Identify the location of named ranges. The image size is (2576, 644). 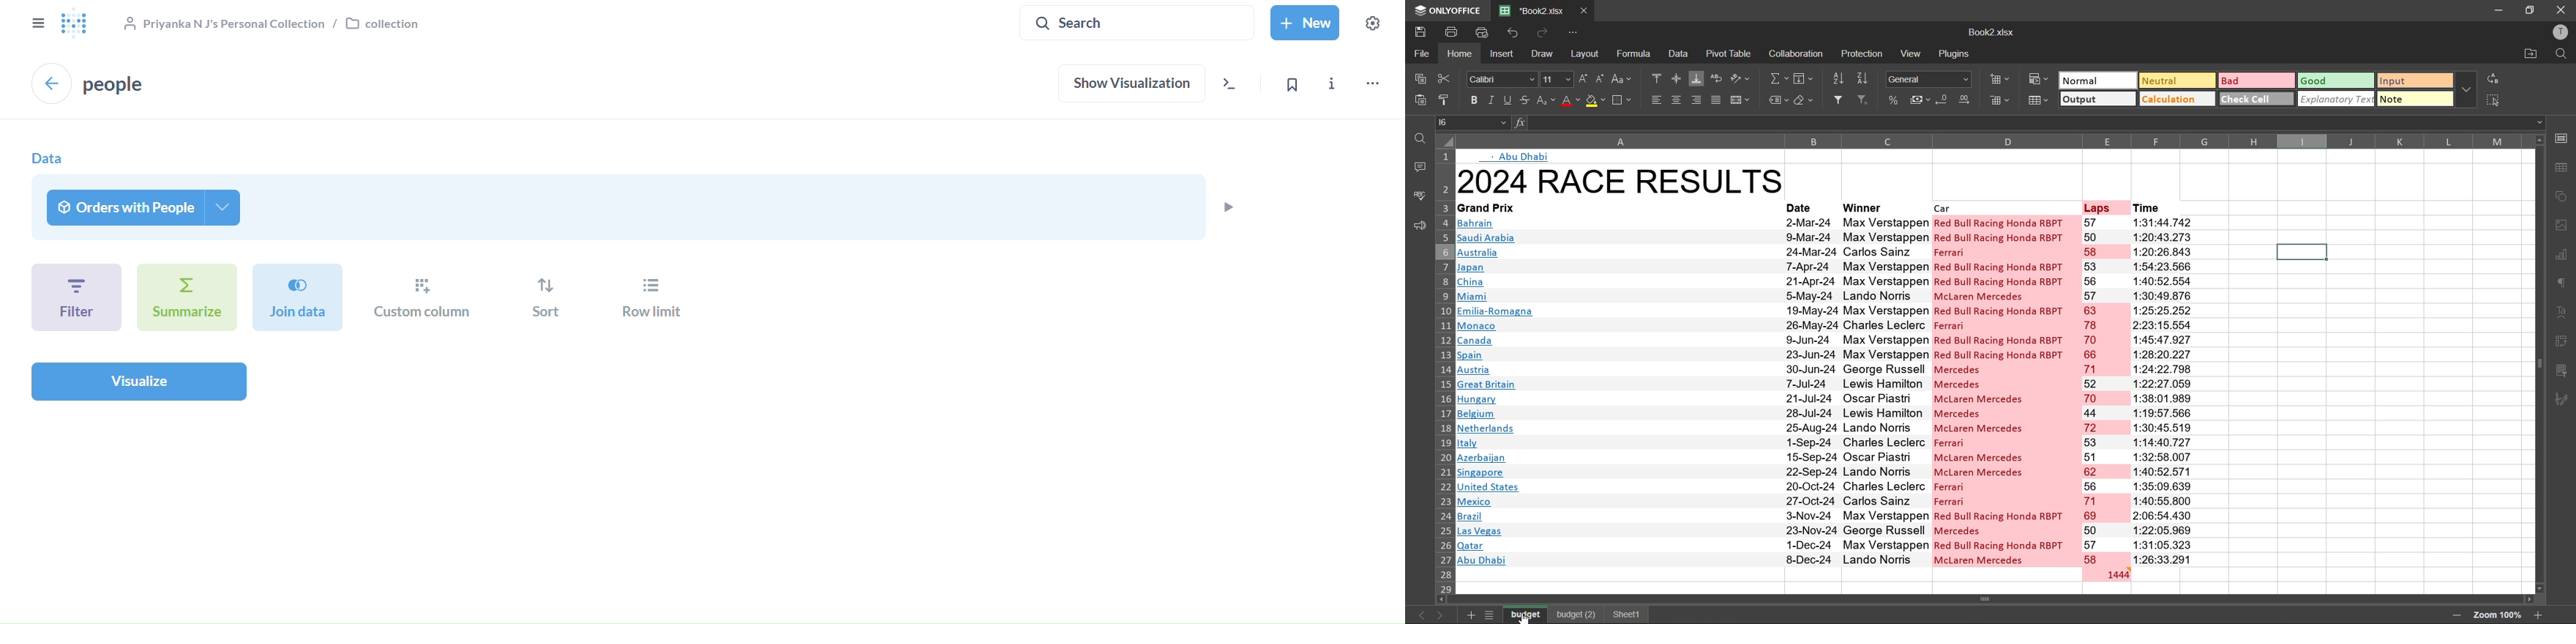
(1778, 101).